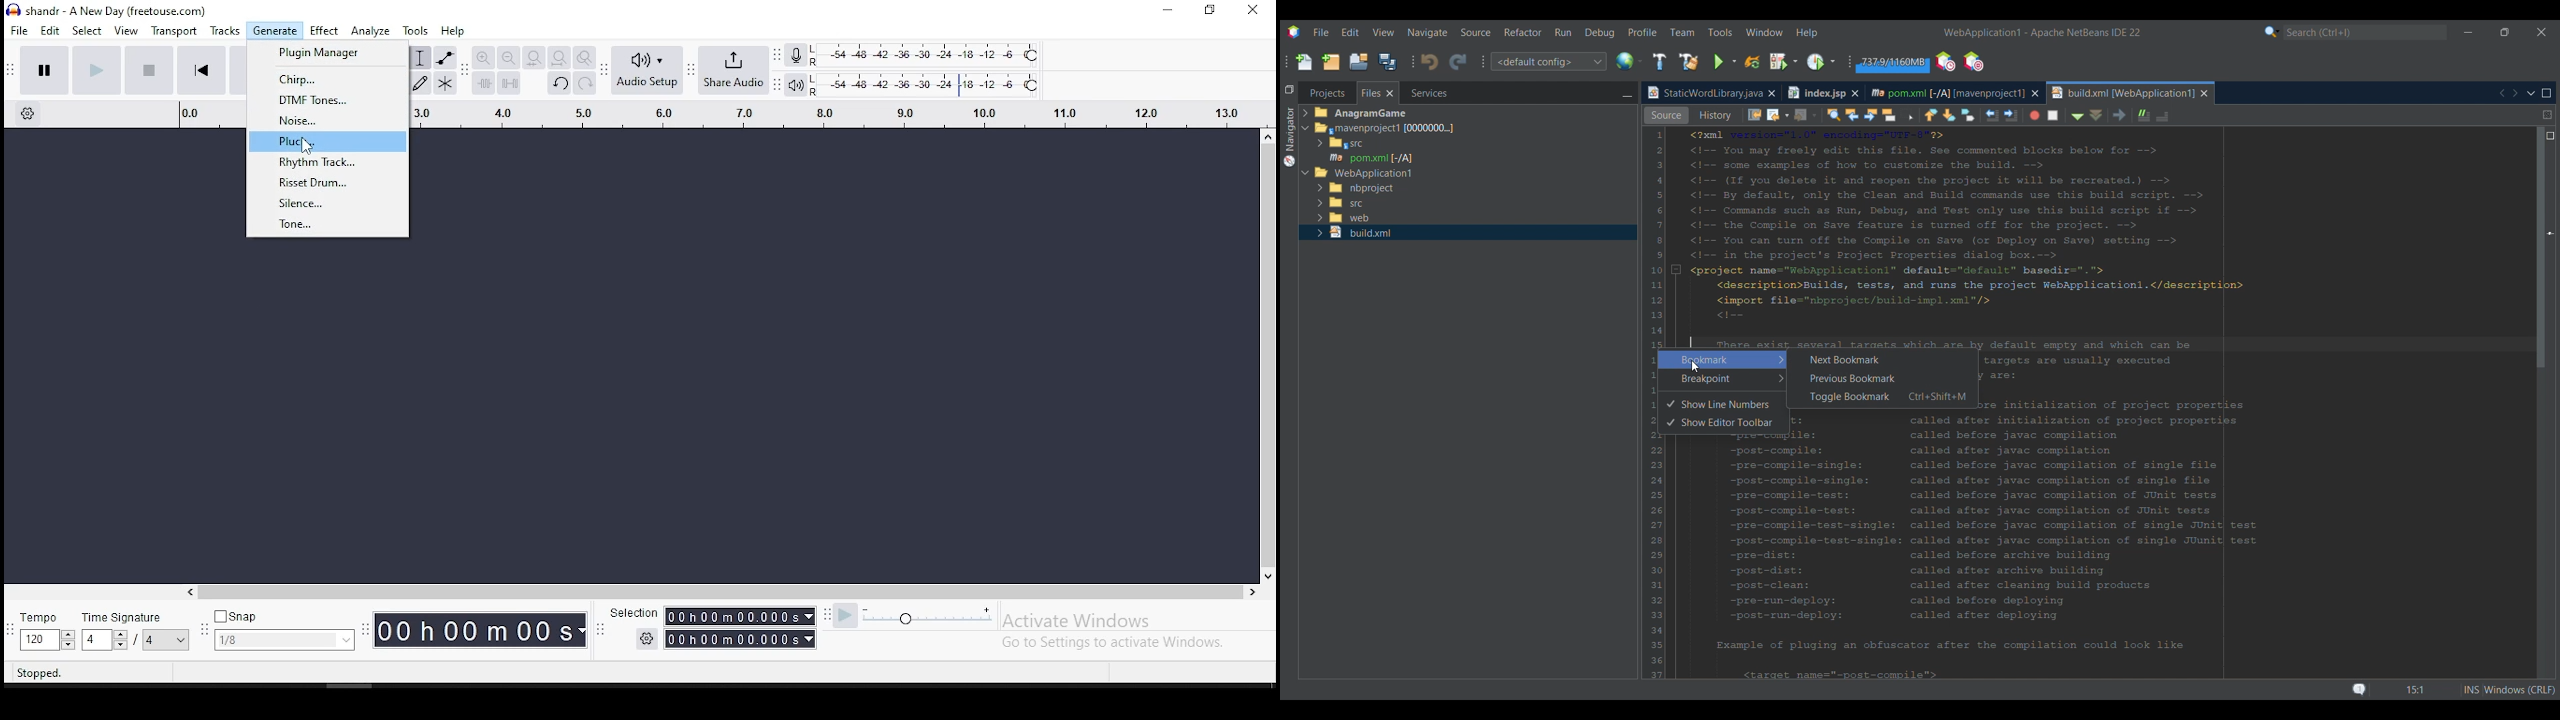 Image resolution: width=2576 pixels, height=728 pixels. Describe the element at coordinates (96, 69) in the screenshot. I see `play` at that location.